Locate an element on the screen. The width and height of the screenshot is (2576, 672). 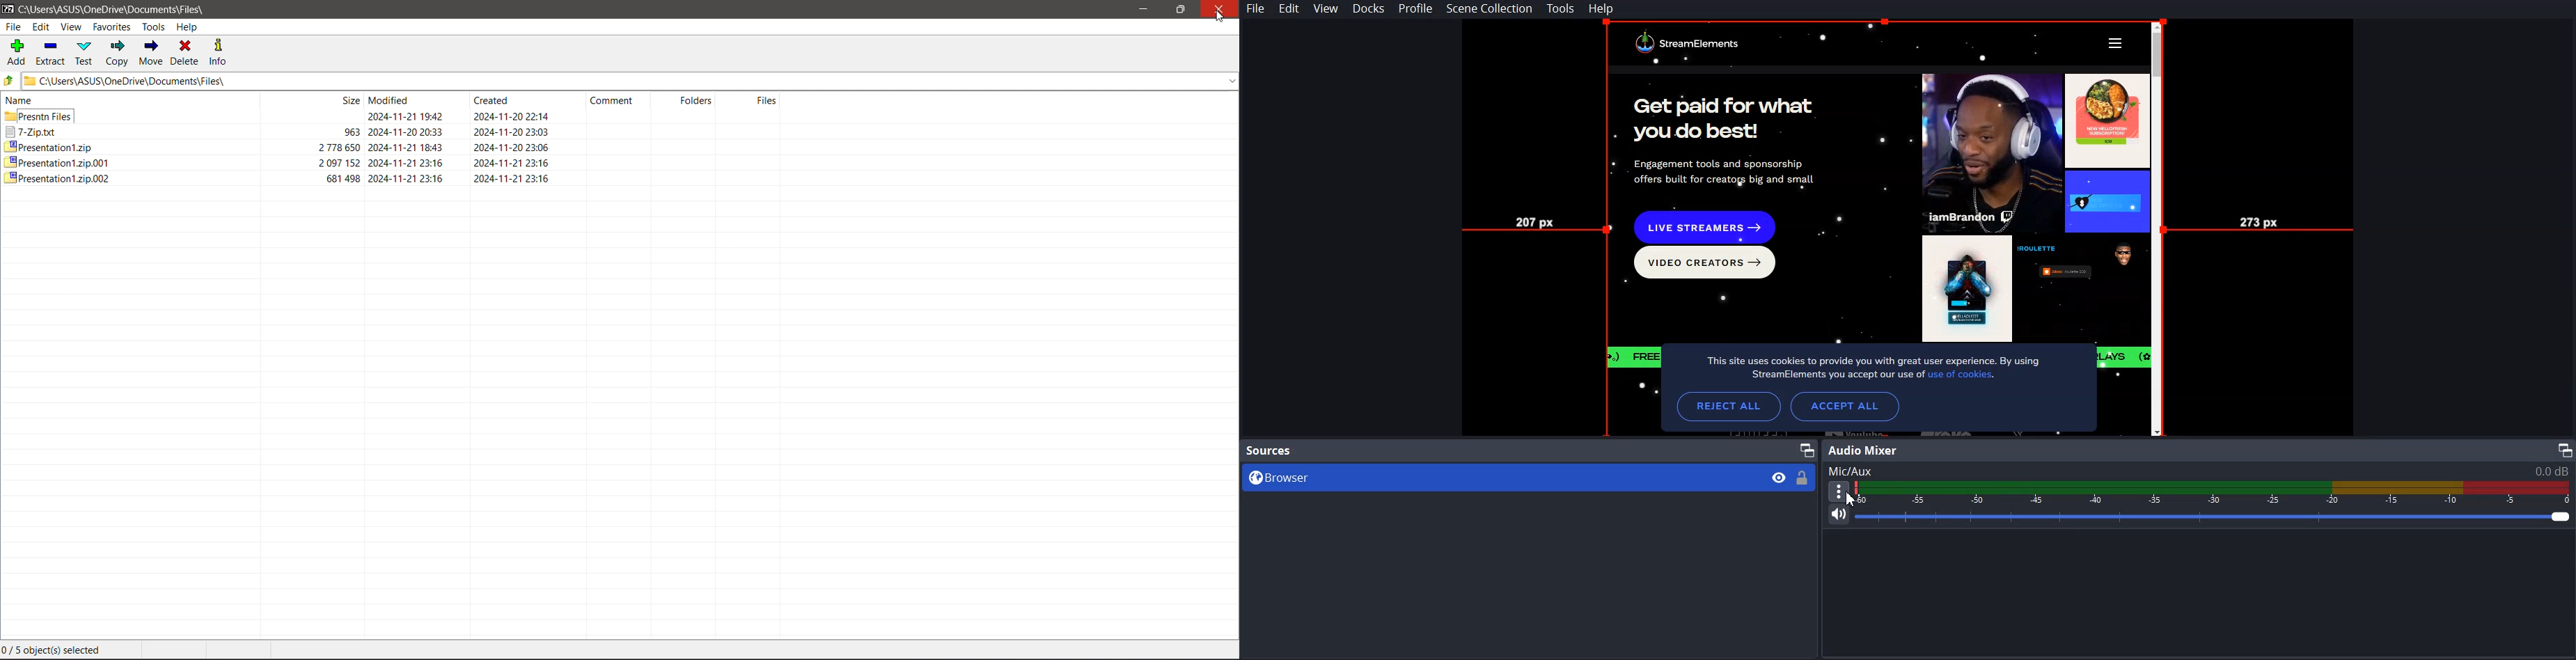
More is located at coordinates (1839, 492).